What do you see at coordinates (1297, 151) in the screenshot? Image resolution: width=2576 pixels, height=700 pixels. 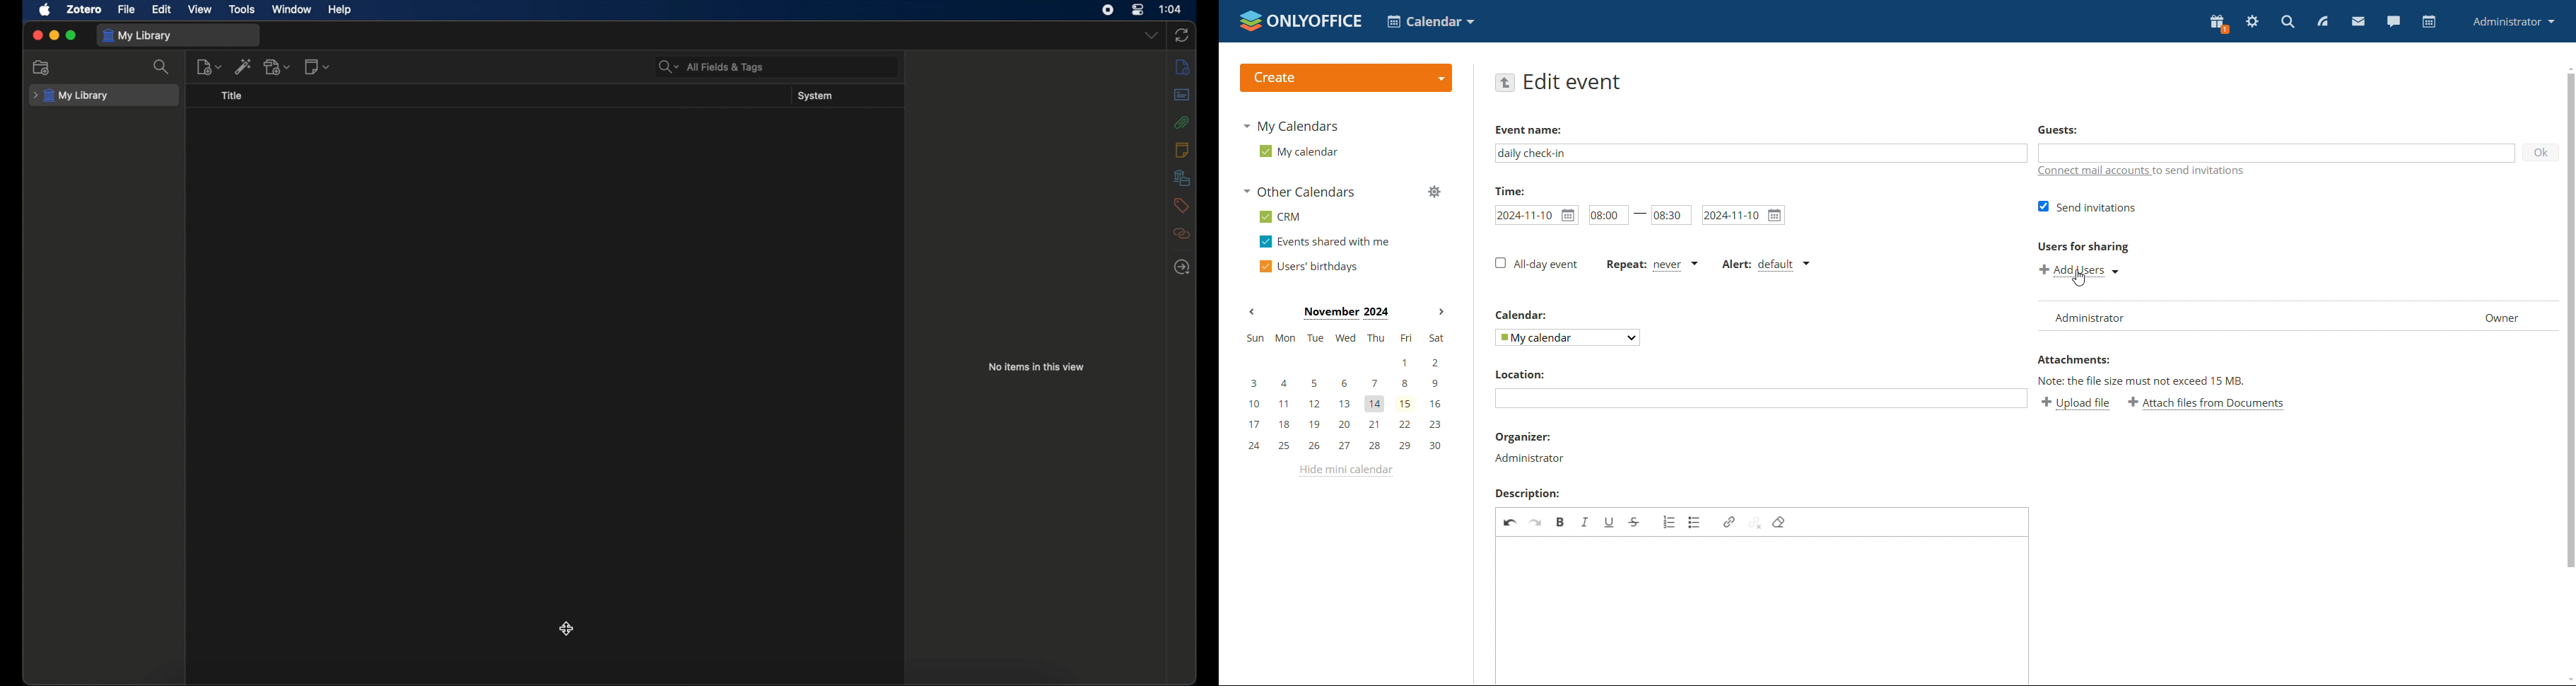 I see `my calendar` at bounding box center [1297, 151].